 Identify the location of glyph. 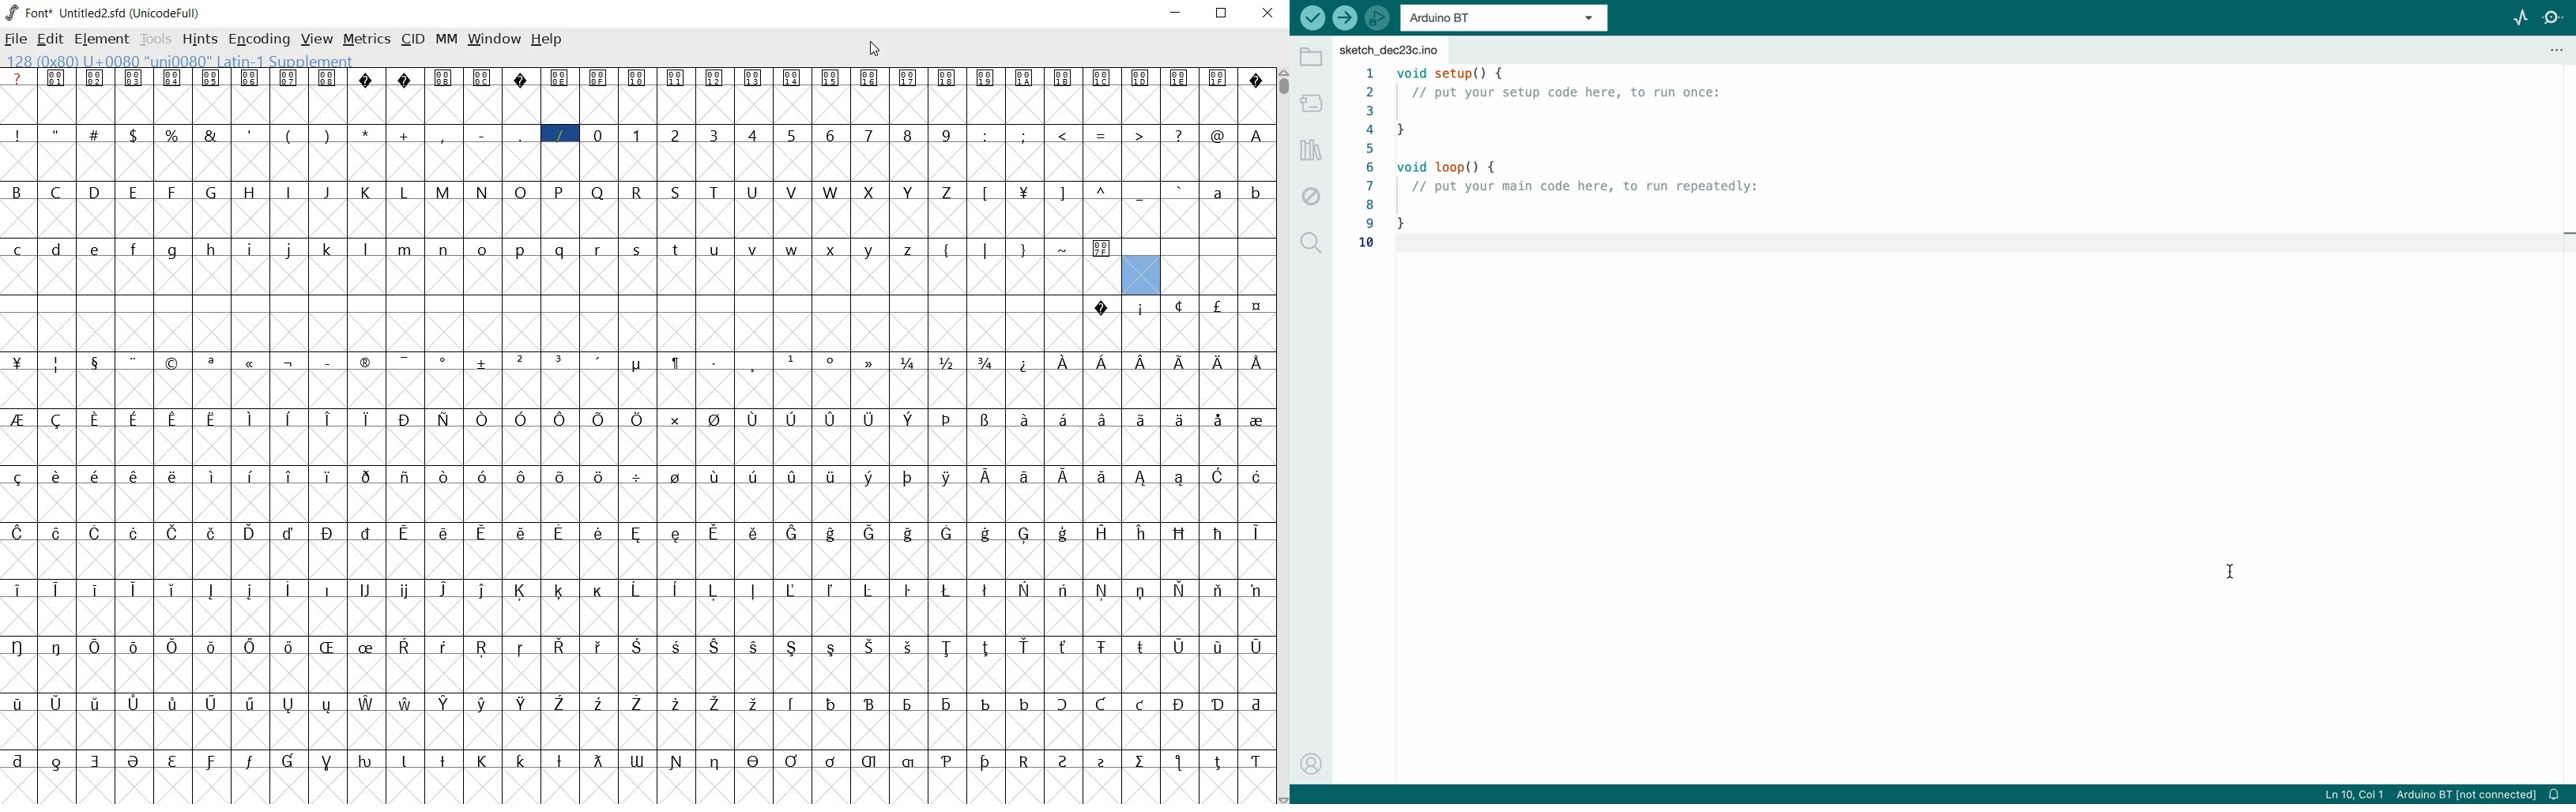
(1062, 589).